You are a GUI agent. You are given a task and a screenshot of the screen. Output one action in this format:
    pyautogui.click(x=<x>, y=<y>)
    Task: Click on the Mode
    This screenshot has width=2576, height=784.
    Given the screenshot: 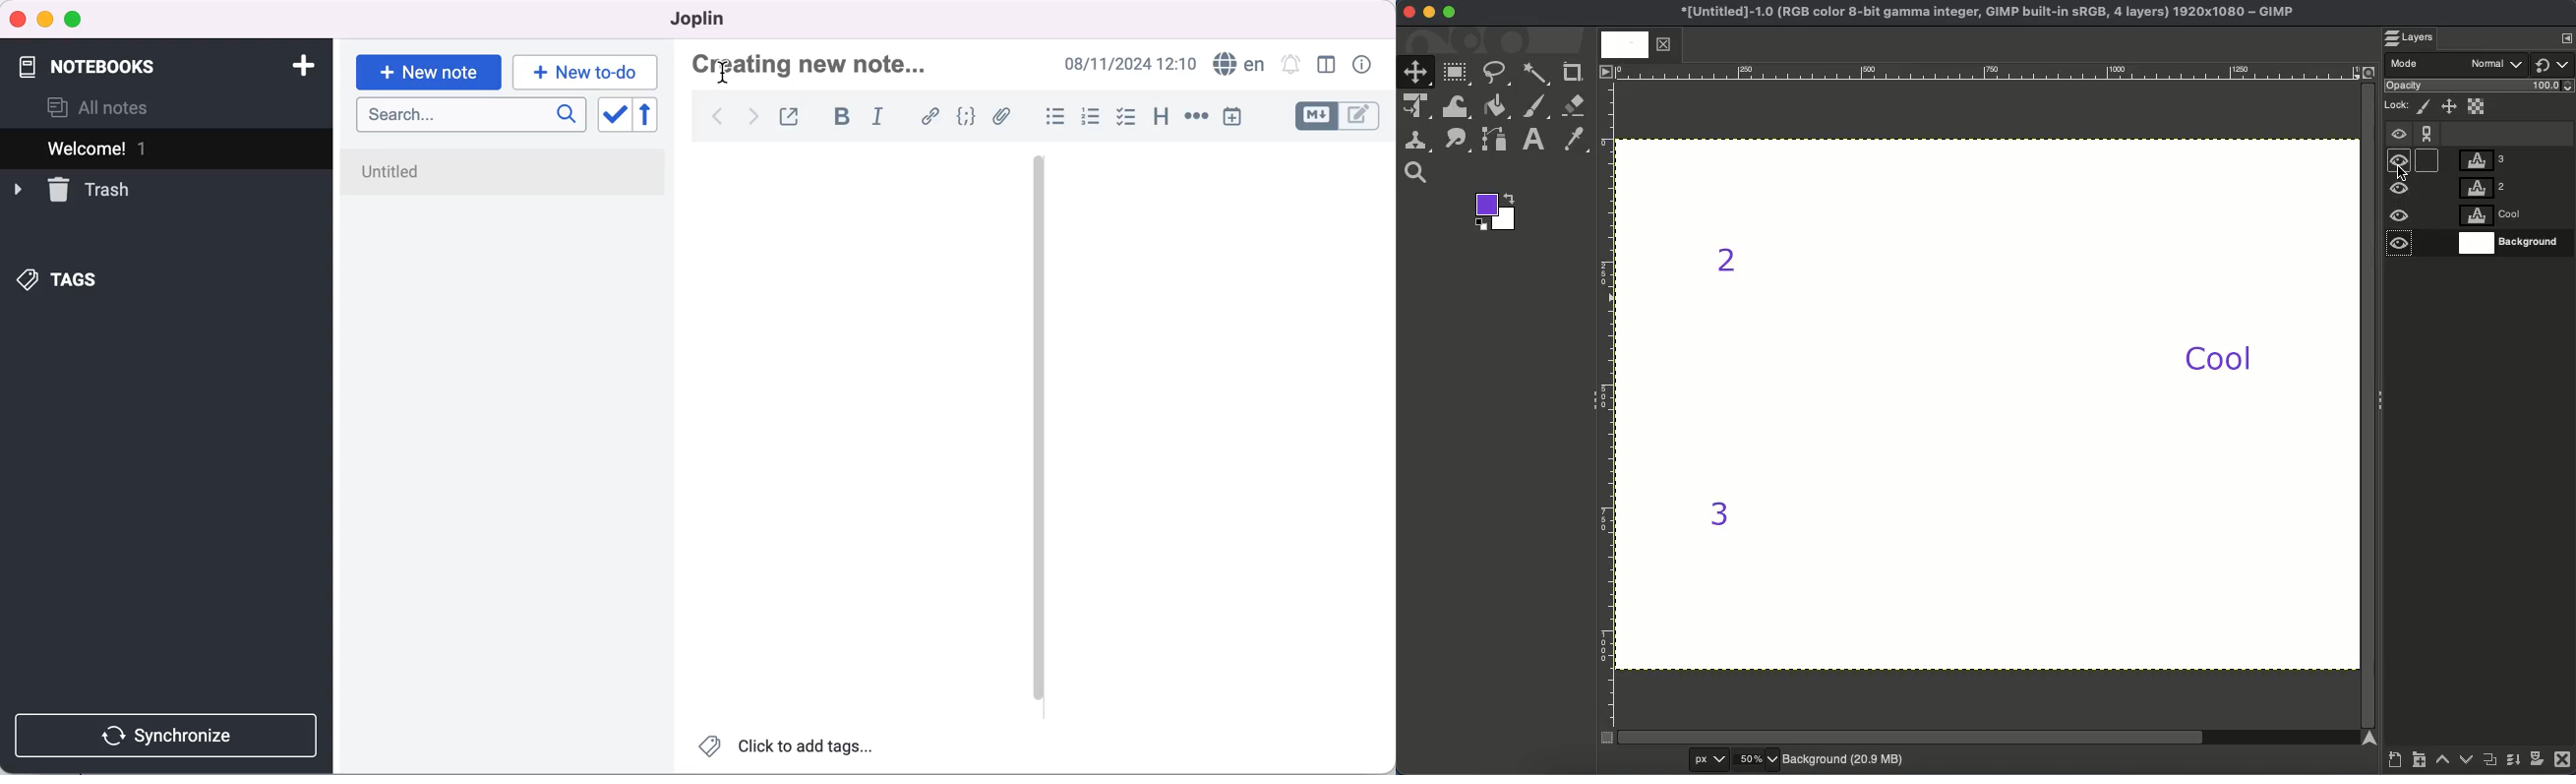 What is the action you would take?
    pyautogui.click(x=2458, y=65)
    